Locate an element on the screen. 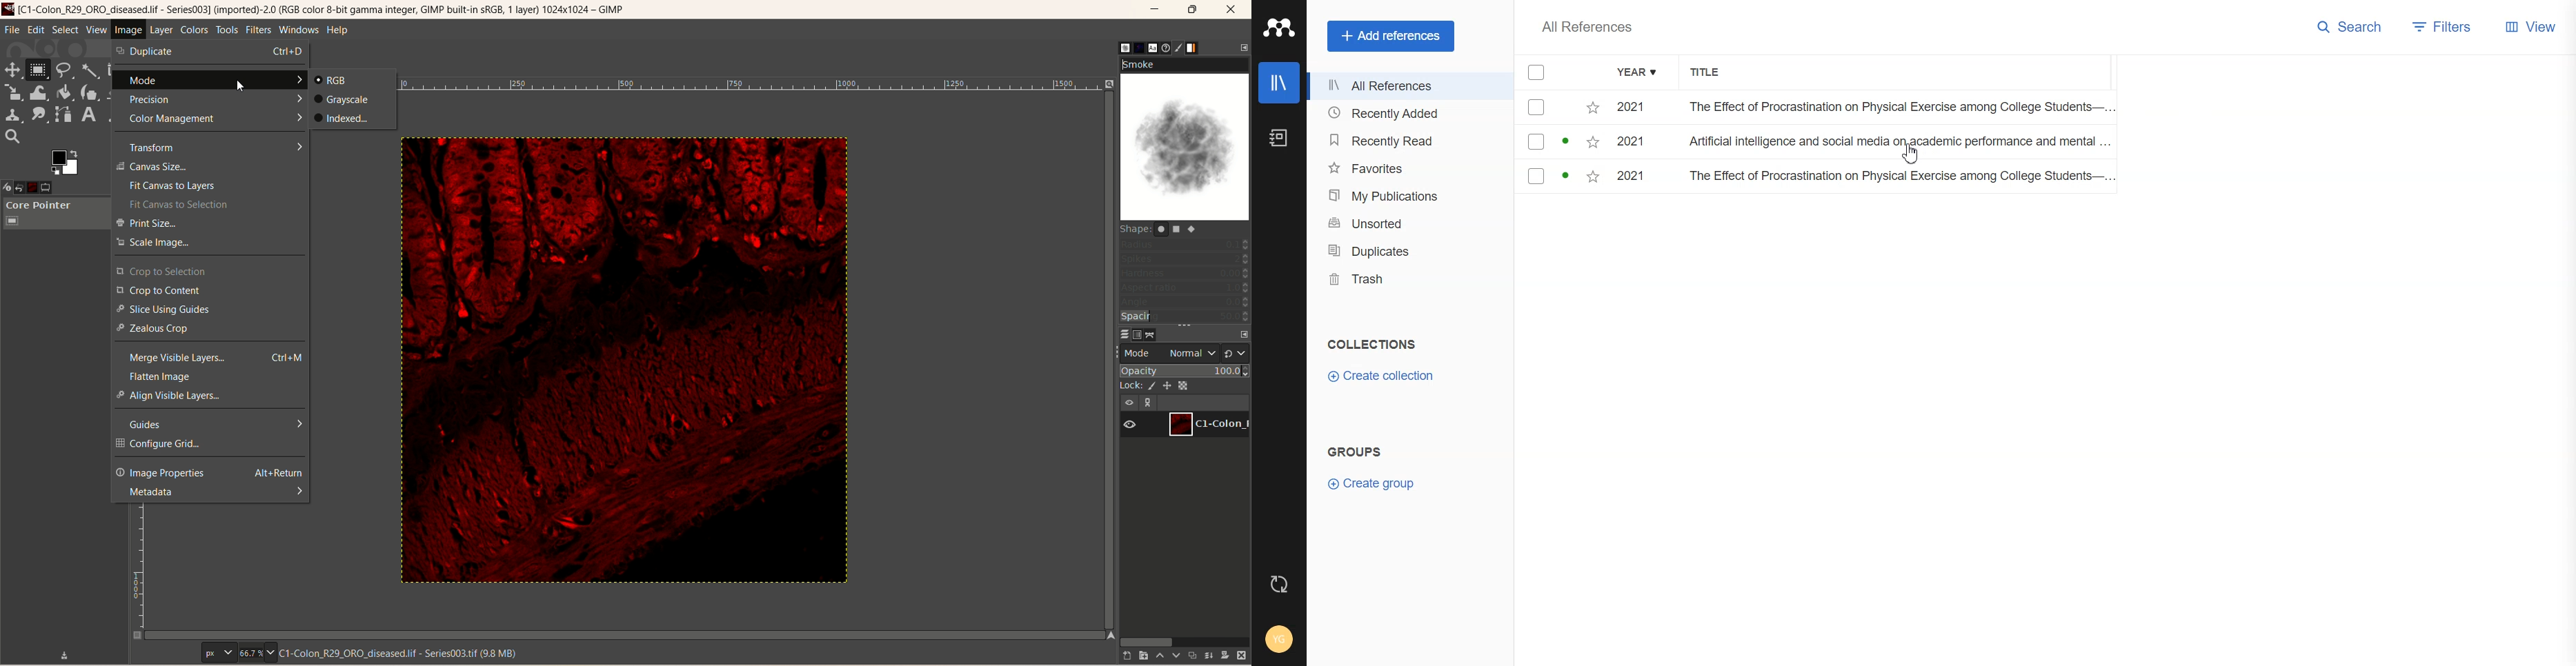  2021 is located at coordinates (1636, 178).